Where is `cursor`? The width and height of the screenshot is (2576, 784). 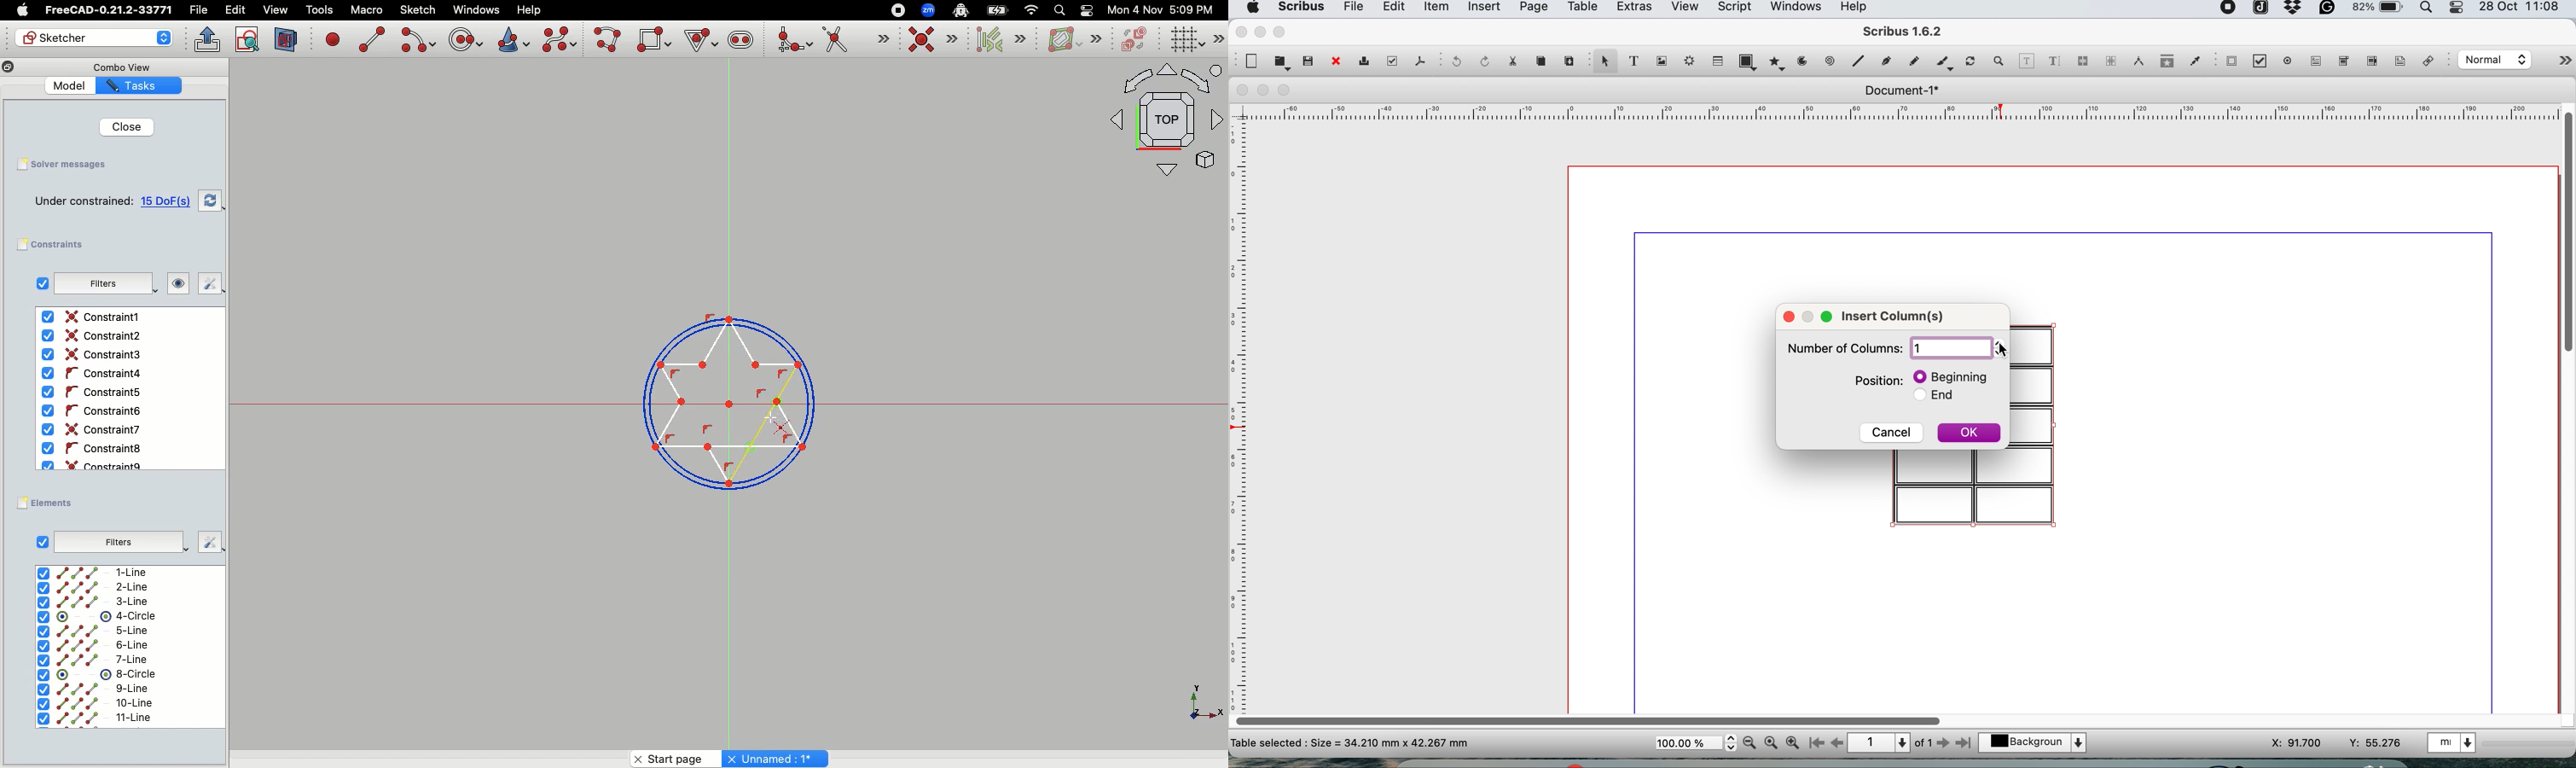
cursor is located at coordinates (2002, 353).